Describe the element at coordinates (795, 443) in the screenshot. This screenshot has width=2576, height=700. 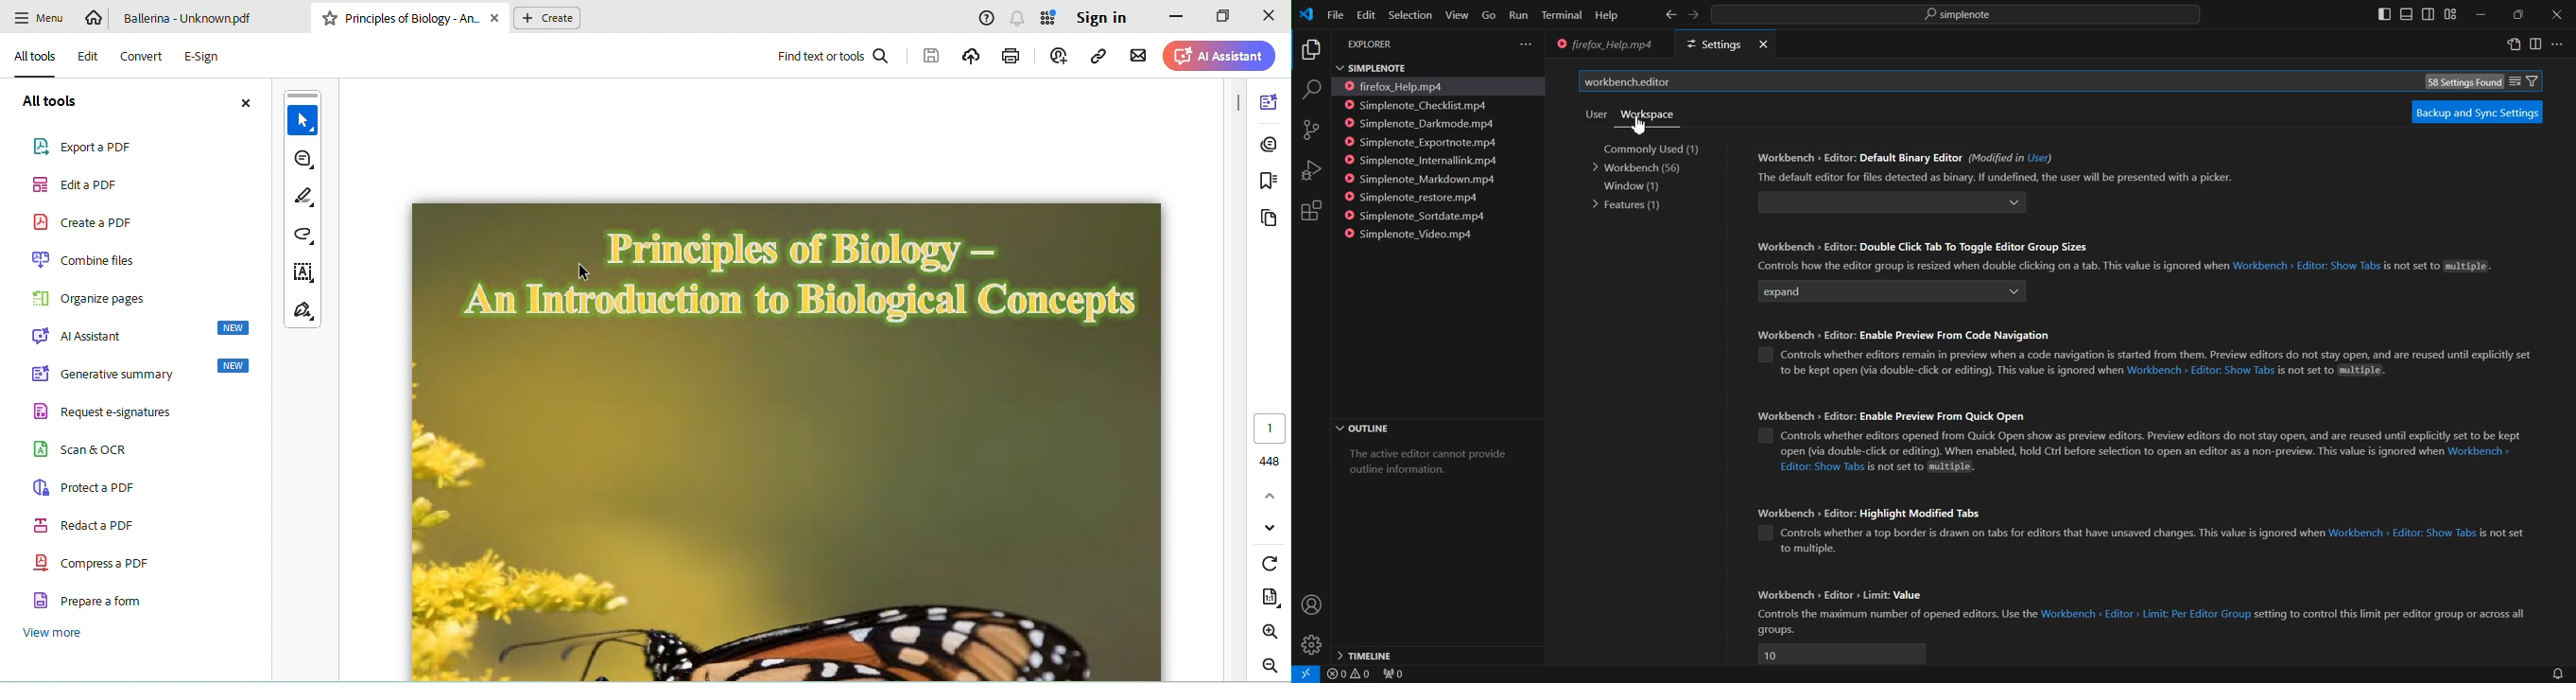
I see `book cover: principles of biology- an introduction to biological concepts` at that location.